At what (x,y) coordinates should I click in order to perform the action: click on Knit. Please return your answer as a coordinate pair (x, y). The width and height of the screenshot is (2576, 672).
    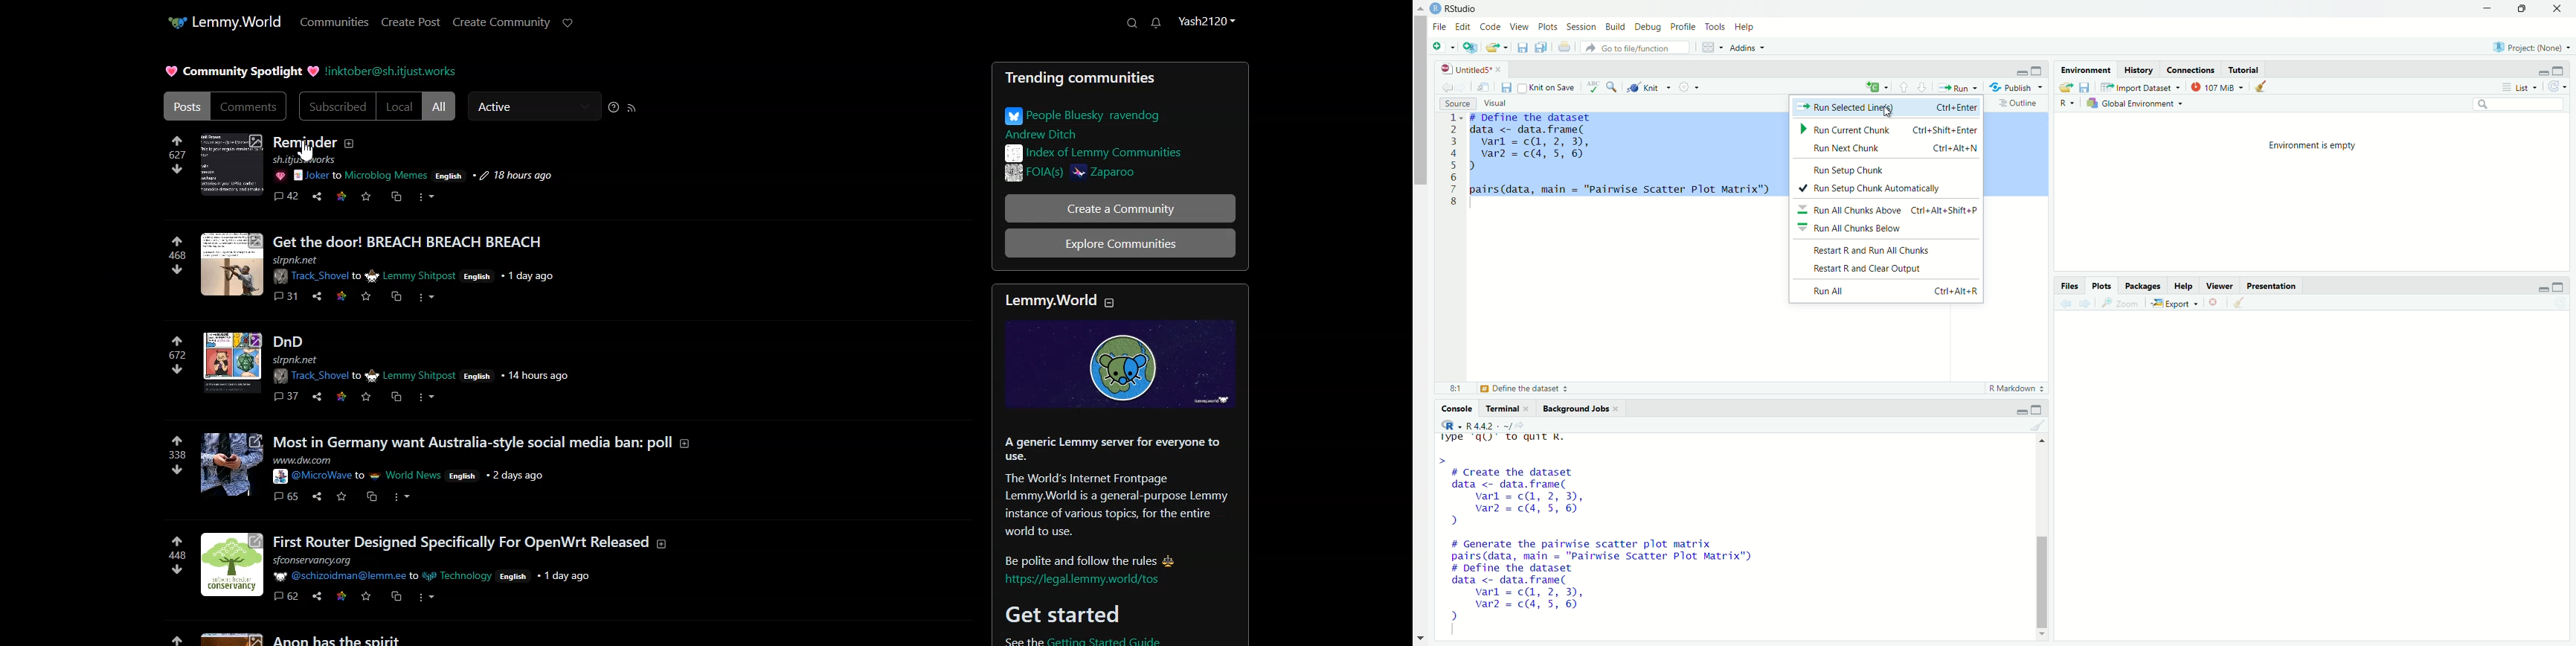
    Looking at the image, I should click on (1649, 87).